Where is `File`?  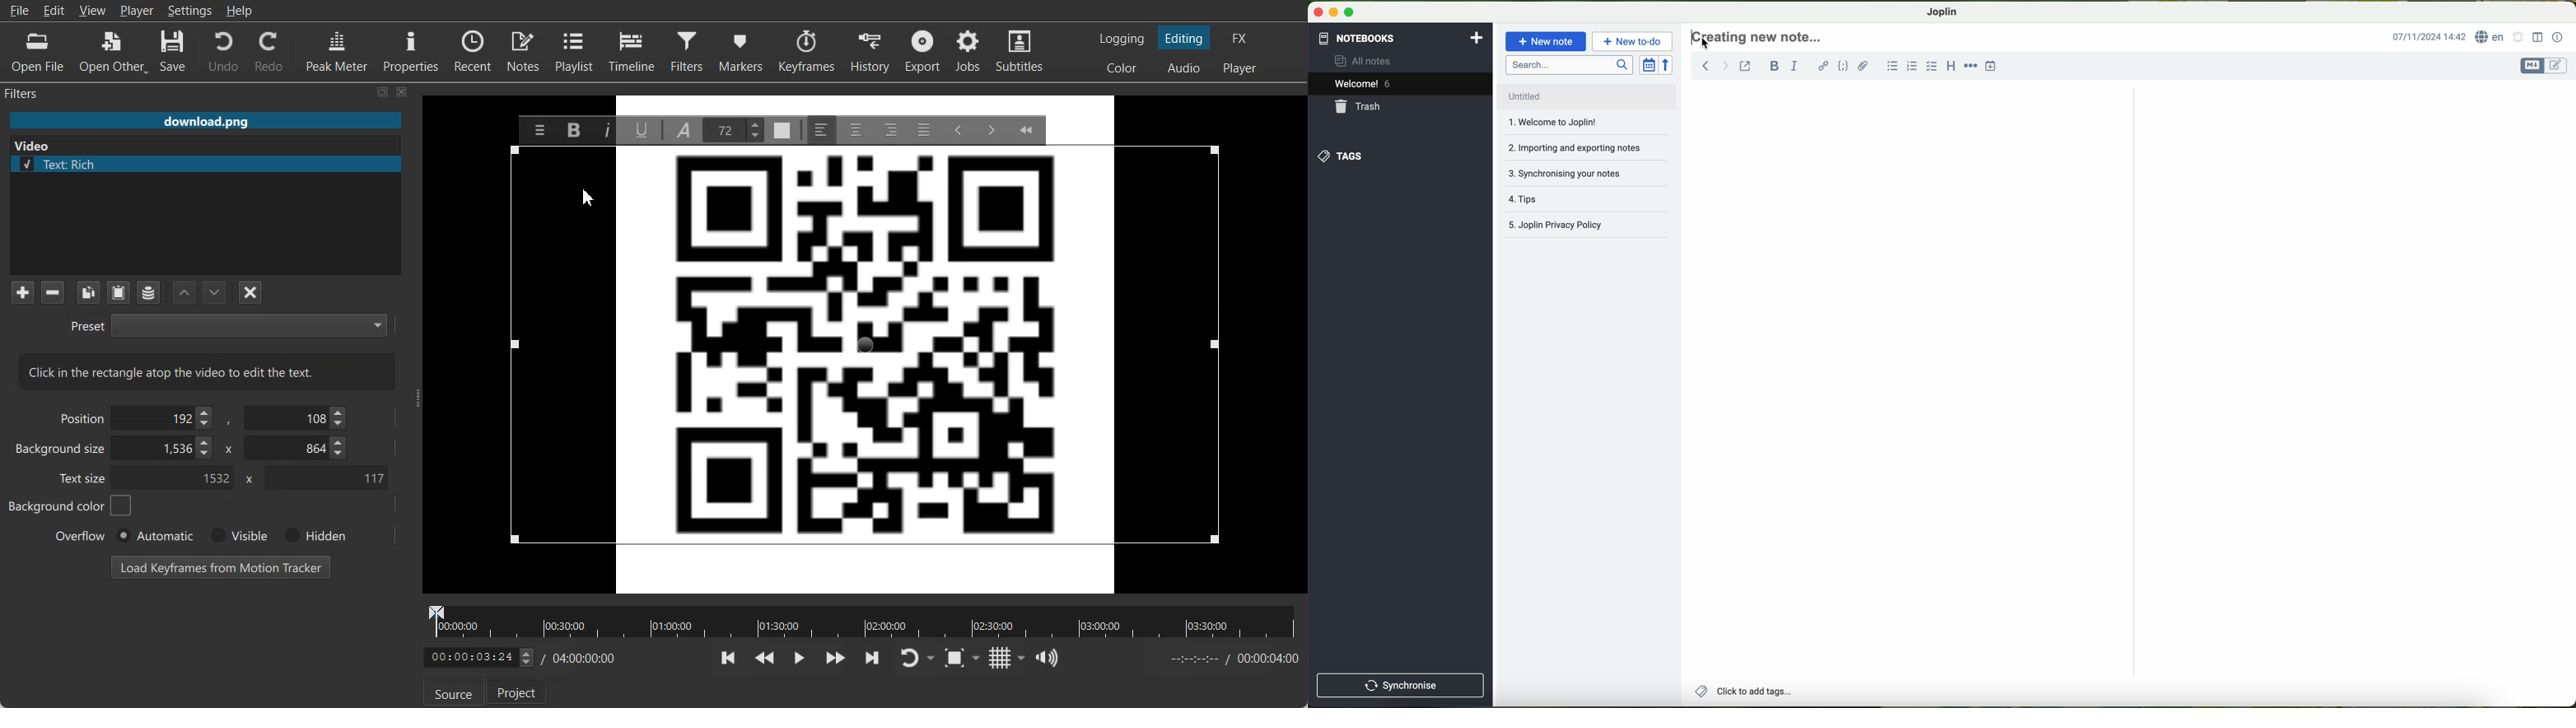 File is located at coordinates (205, 122).